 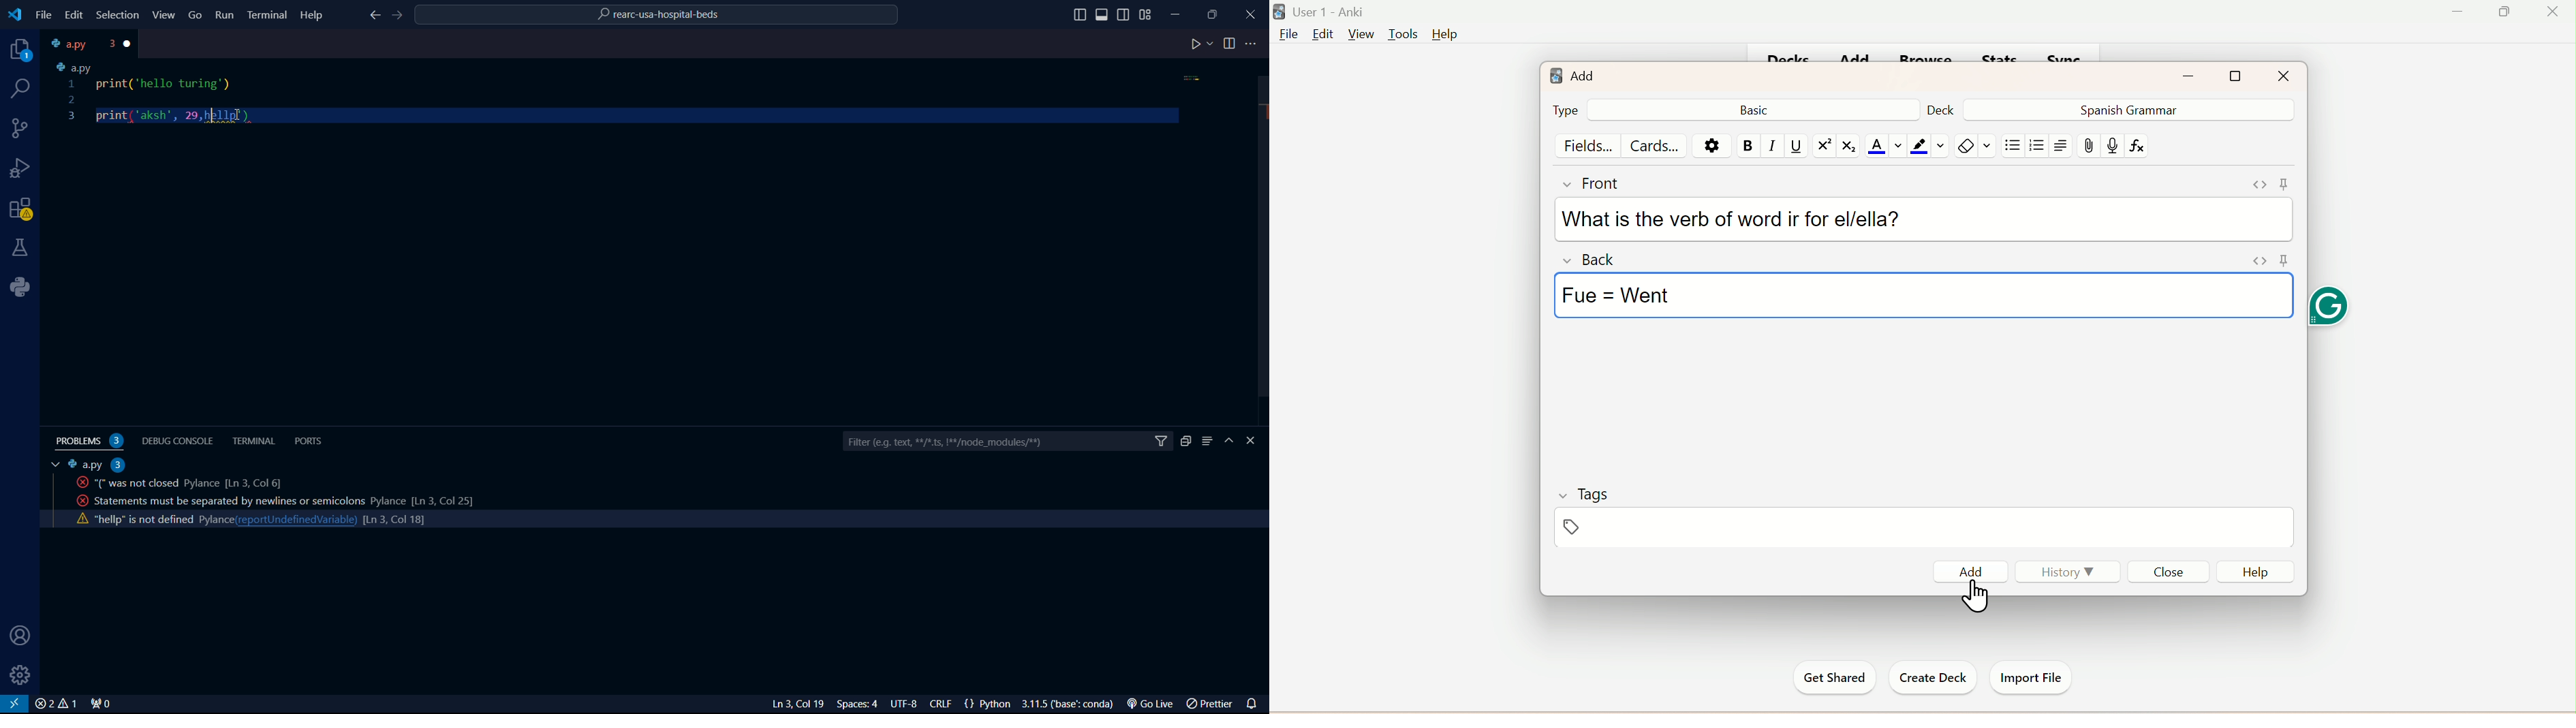 What do you see at coordinates (1201, 45) in the screenshot?
I see `play` at bounding box center [1201, 45].